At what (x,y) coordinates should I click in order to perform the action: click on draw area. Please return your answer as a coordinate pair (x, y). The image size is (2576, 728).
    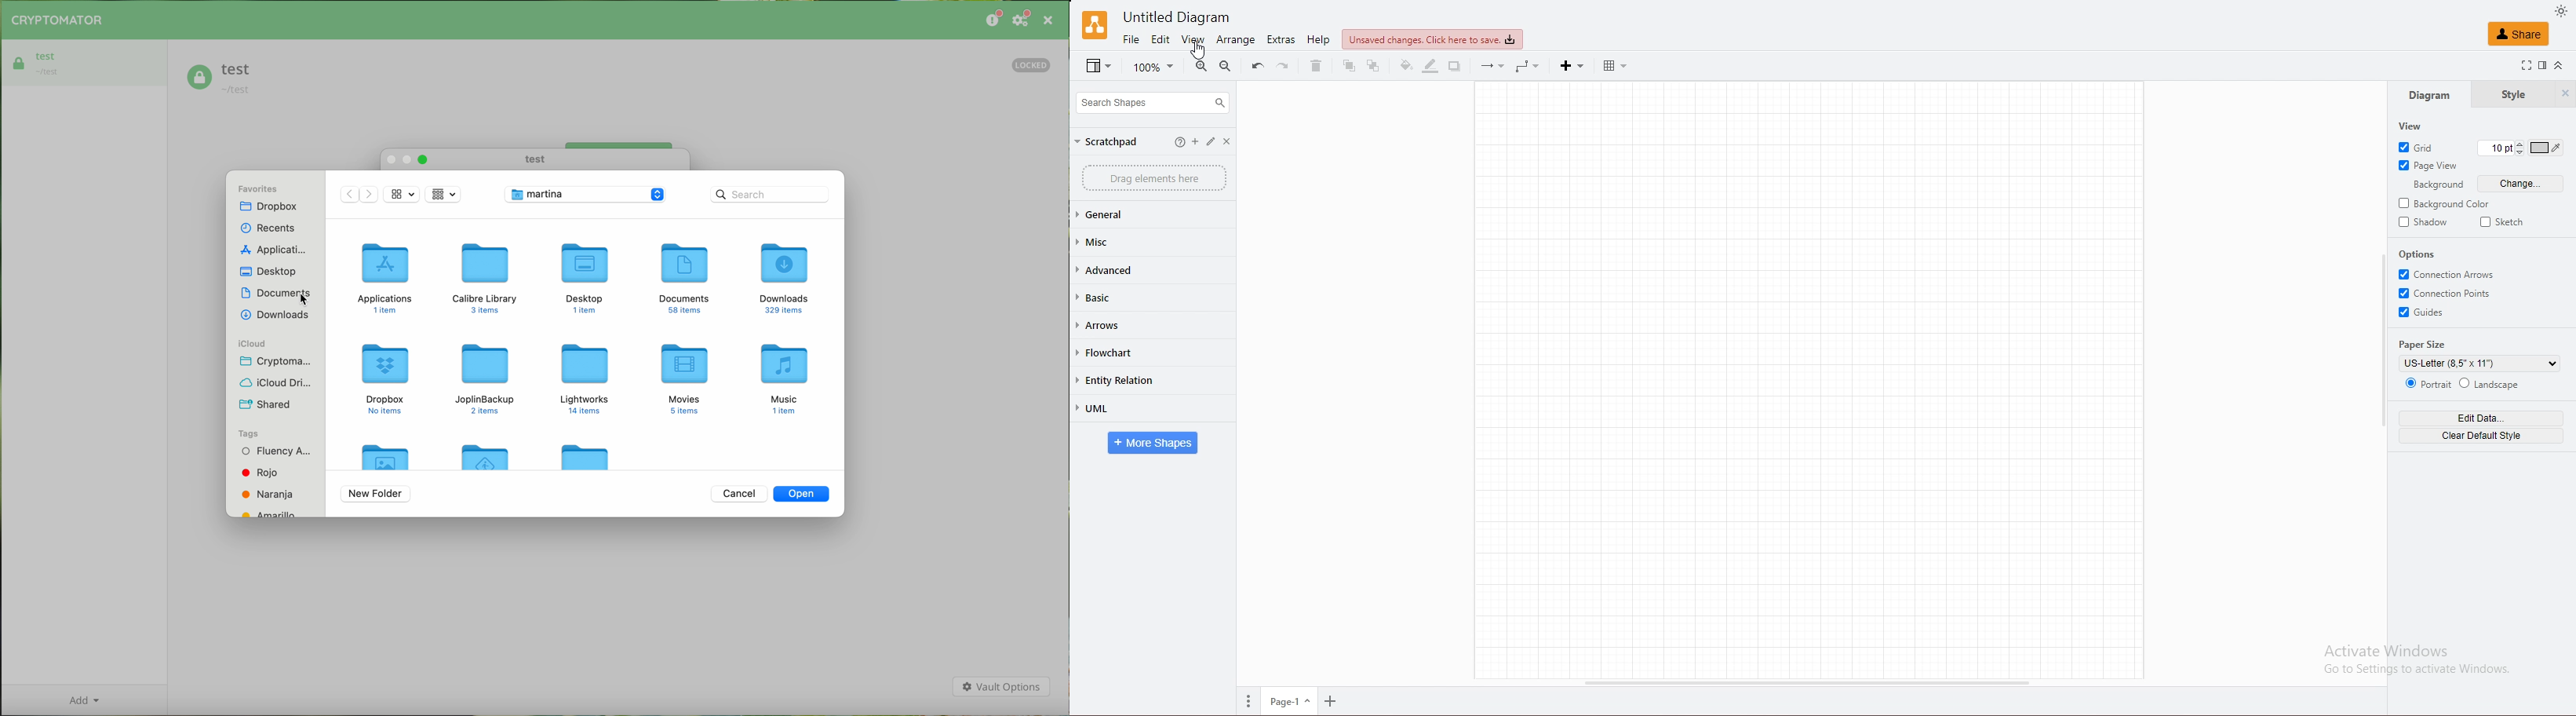
    Looking at the image, I should click on (1809, 379).